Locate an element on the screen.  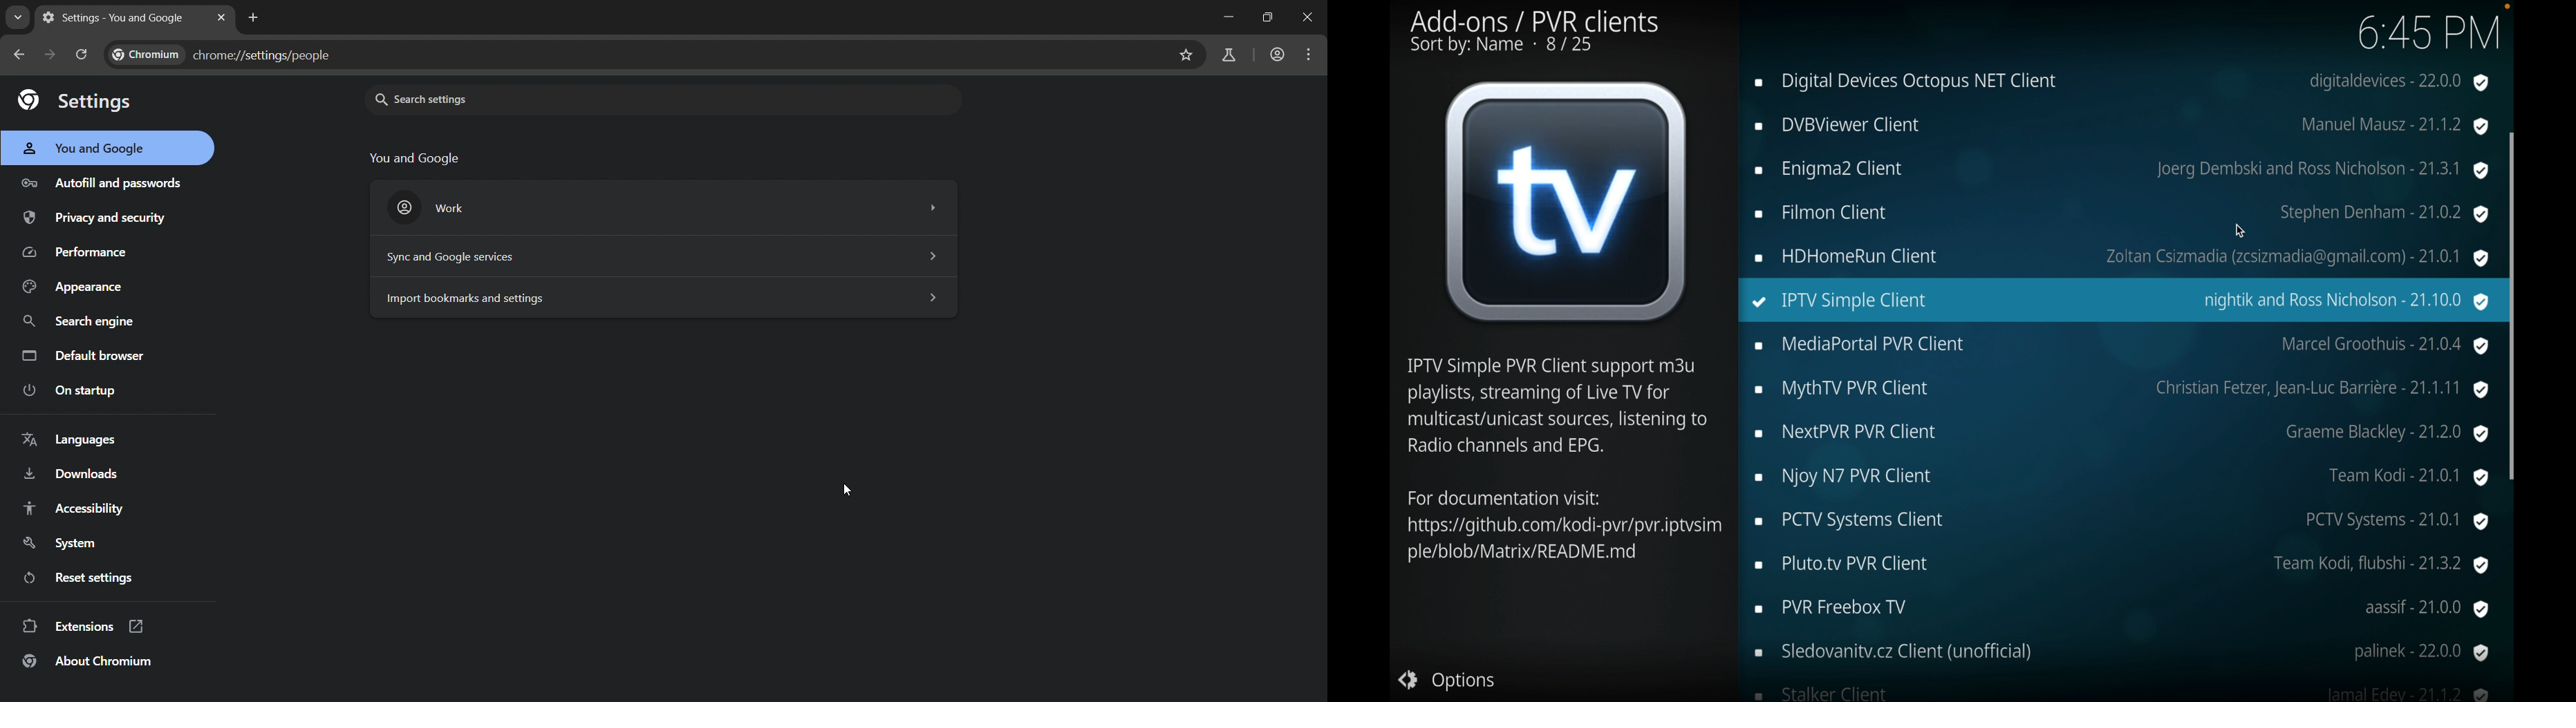
digital devices octopus net client is located at coordinates (2119, 83).